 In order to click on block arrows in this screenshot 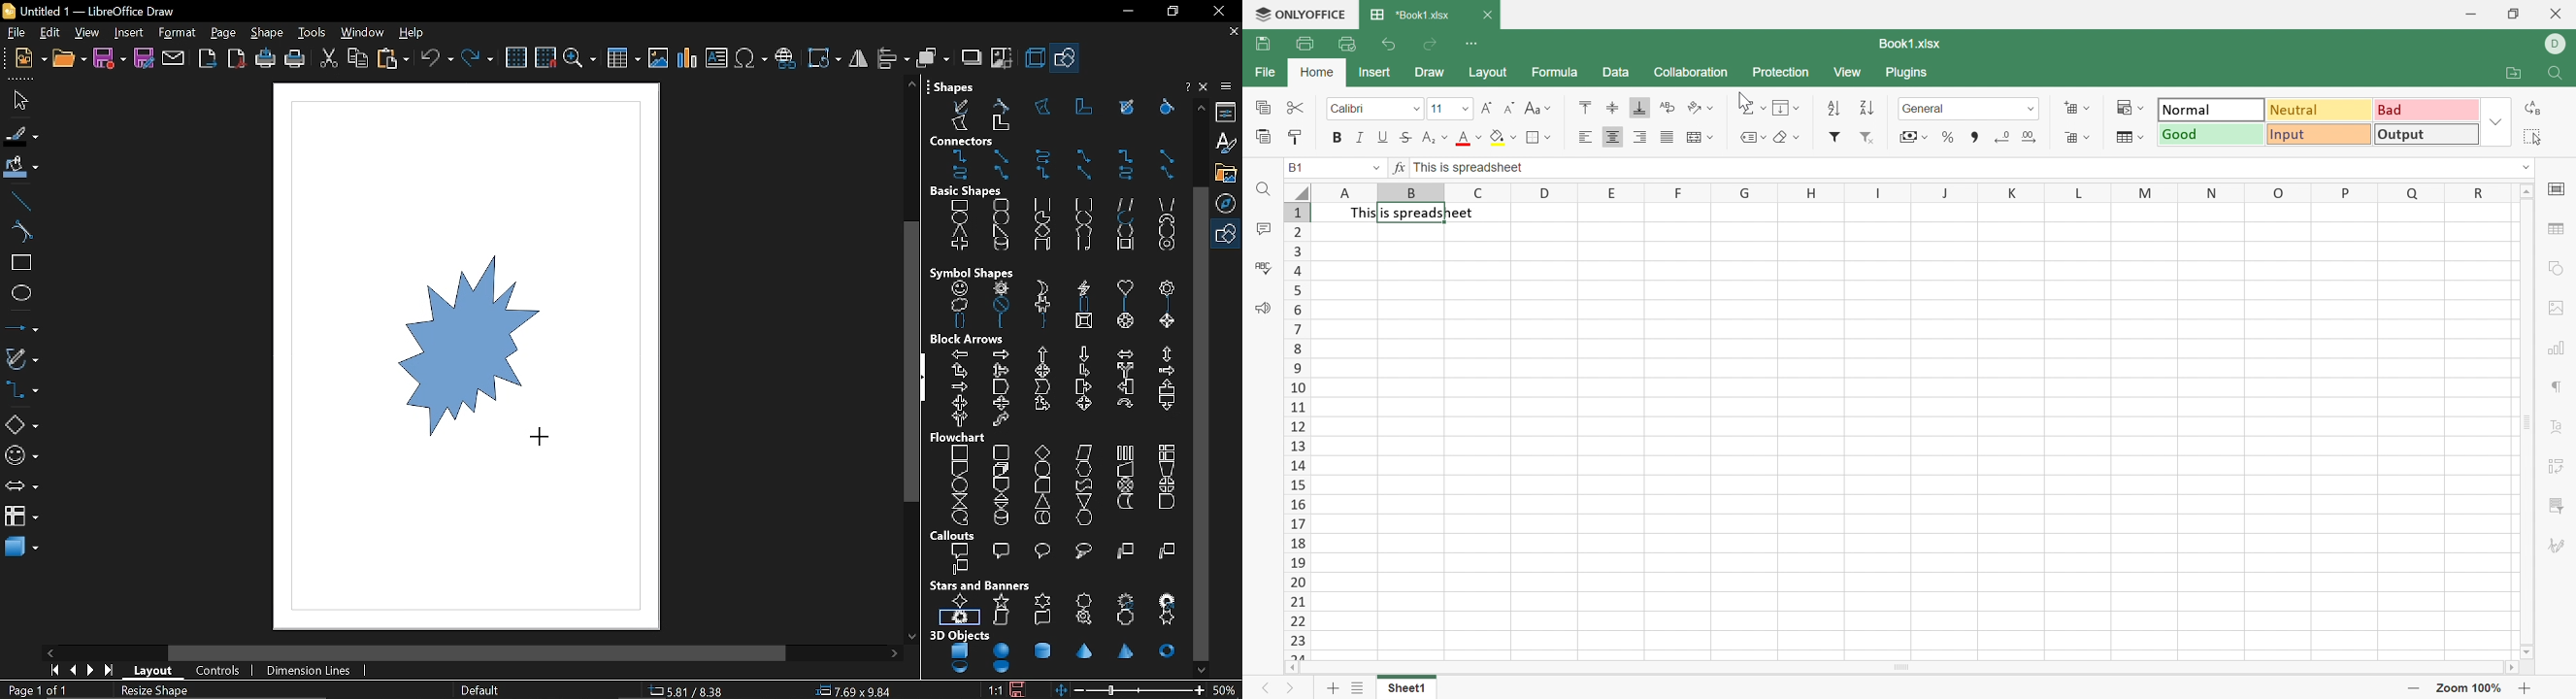, I will do `click(1058, 381)`.